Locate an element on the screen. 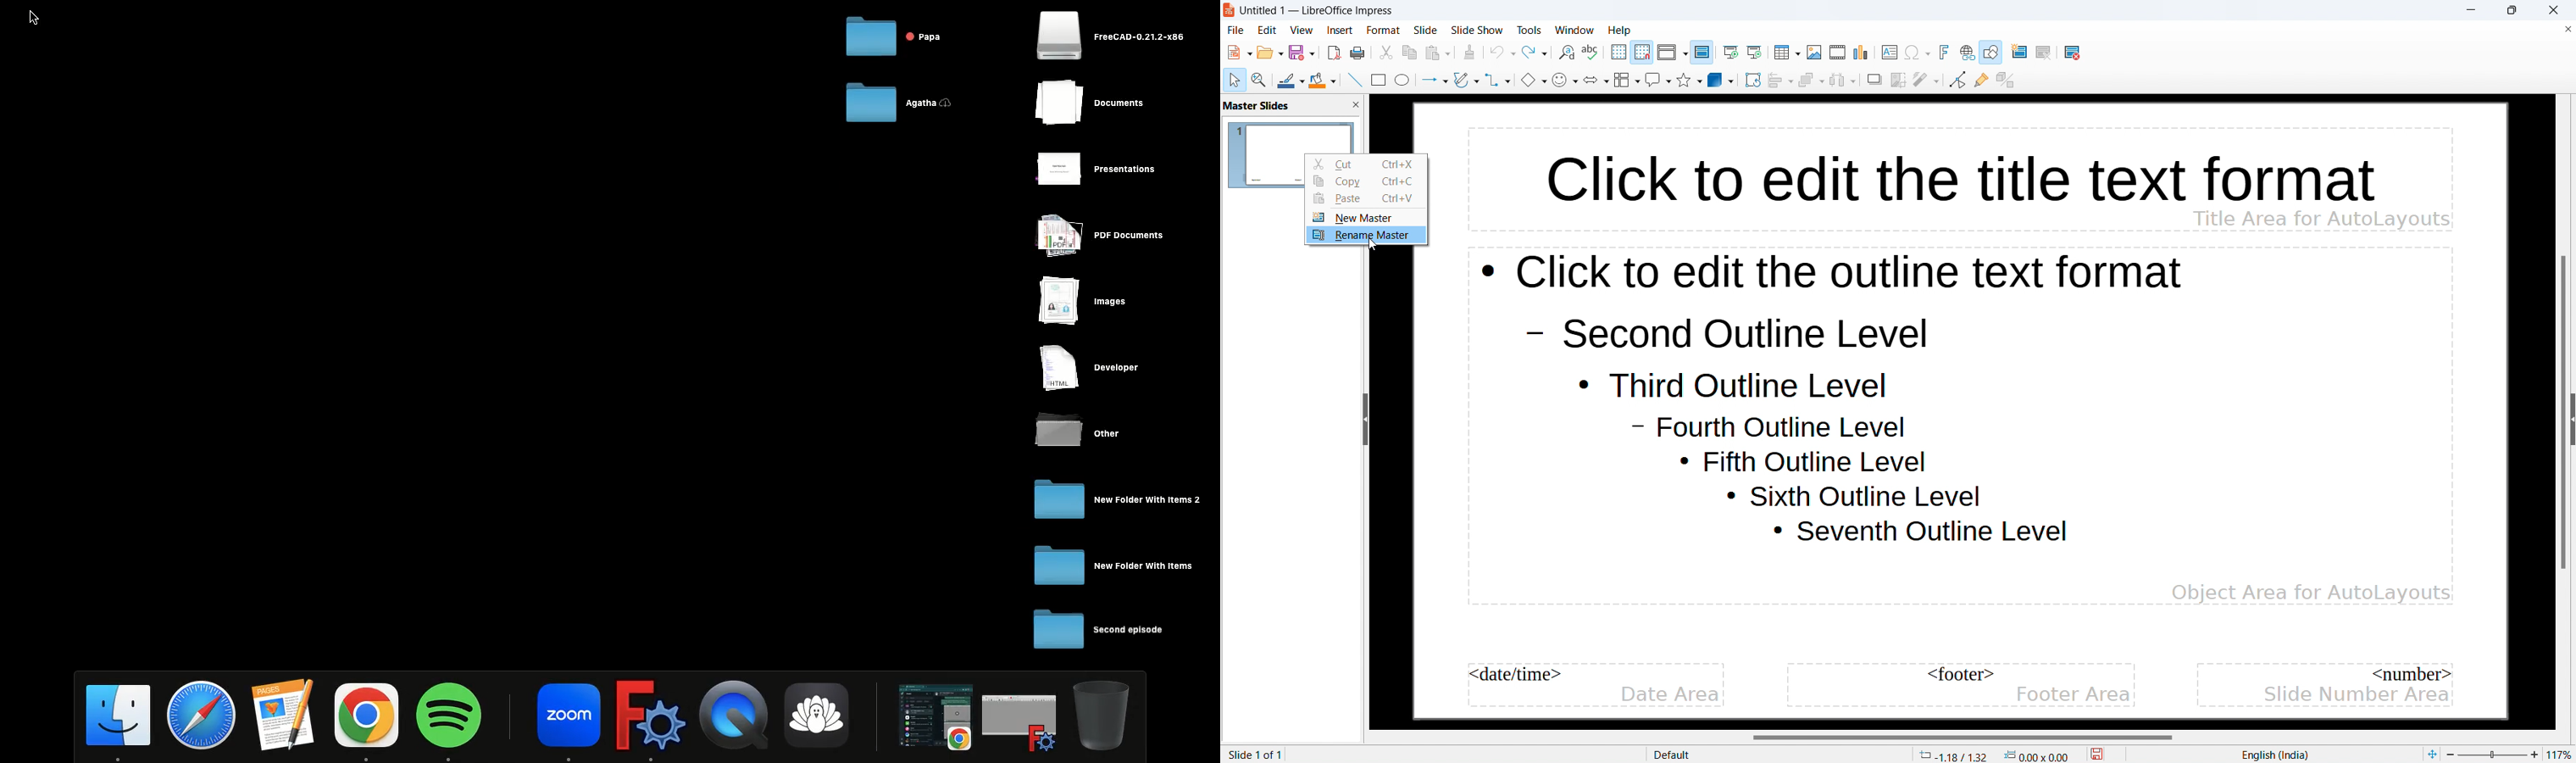  slide number area is located at coordinates (2354, 695).